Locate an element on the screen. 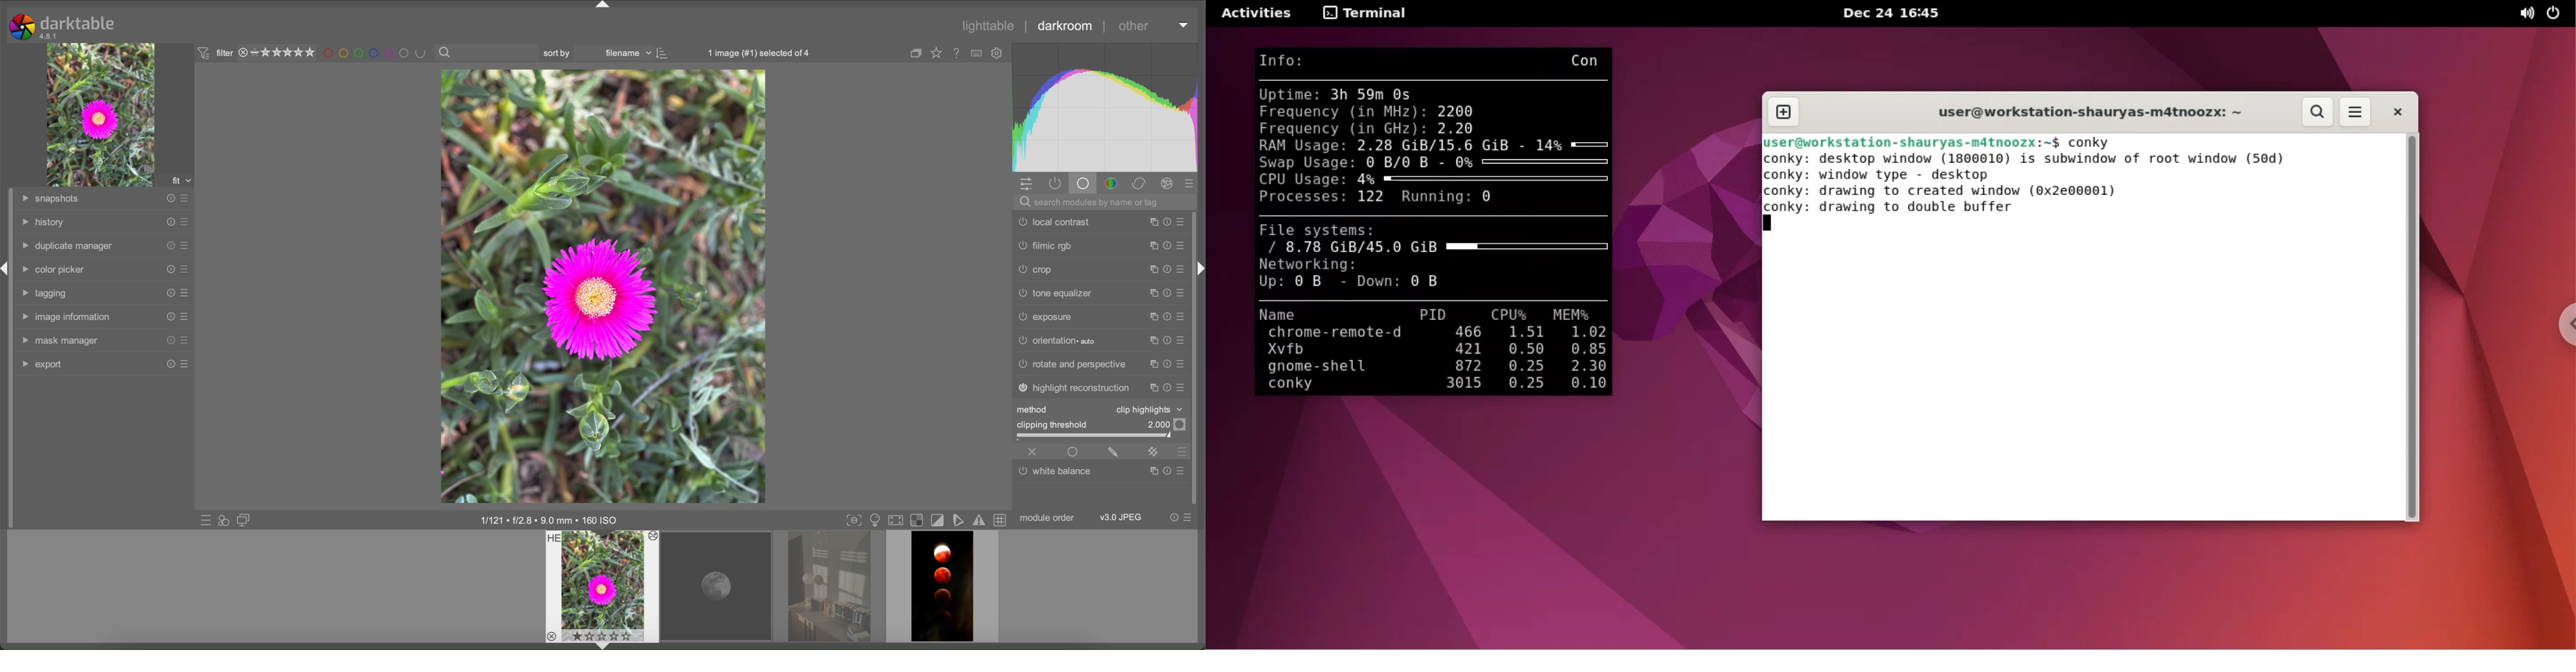 The height and width of the screenshot is (672, 2576). presets is located at coordinates (185, 340).